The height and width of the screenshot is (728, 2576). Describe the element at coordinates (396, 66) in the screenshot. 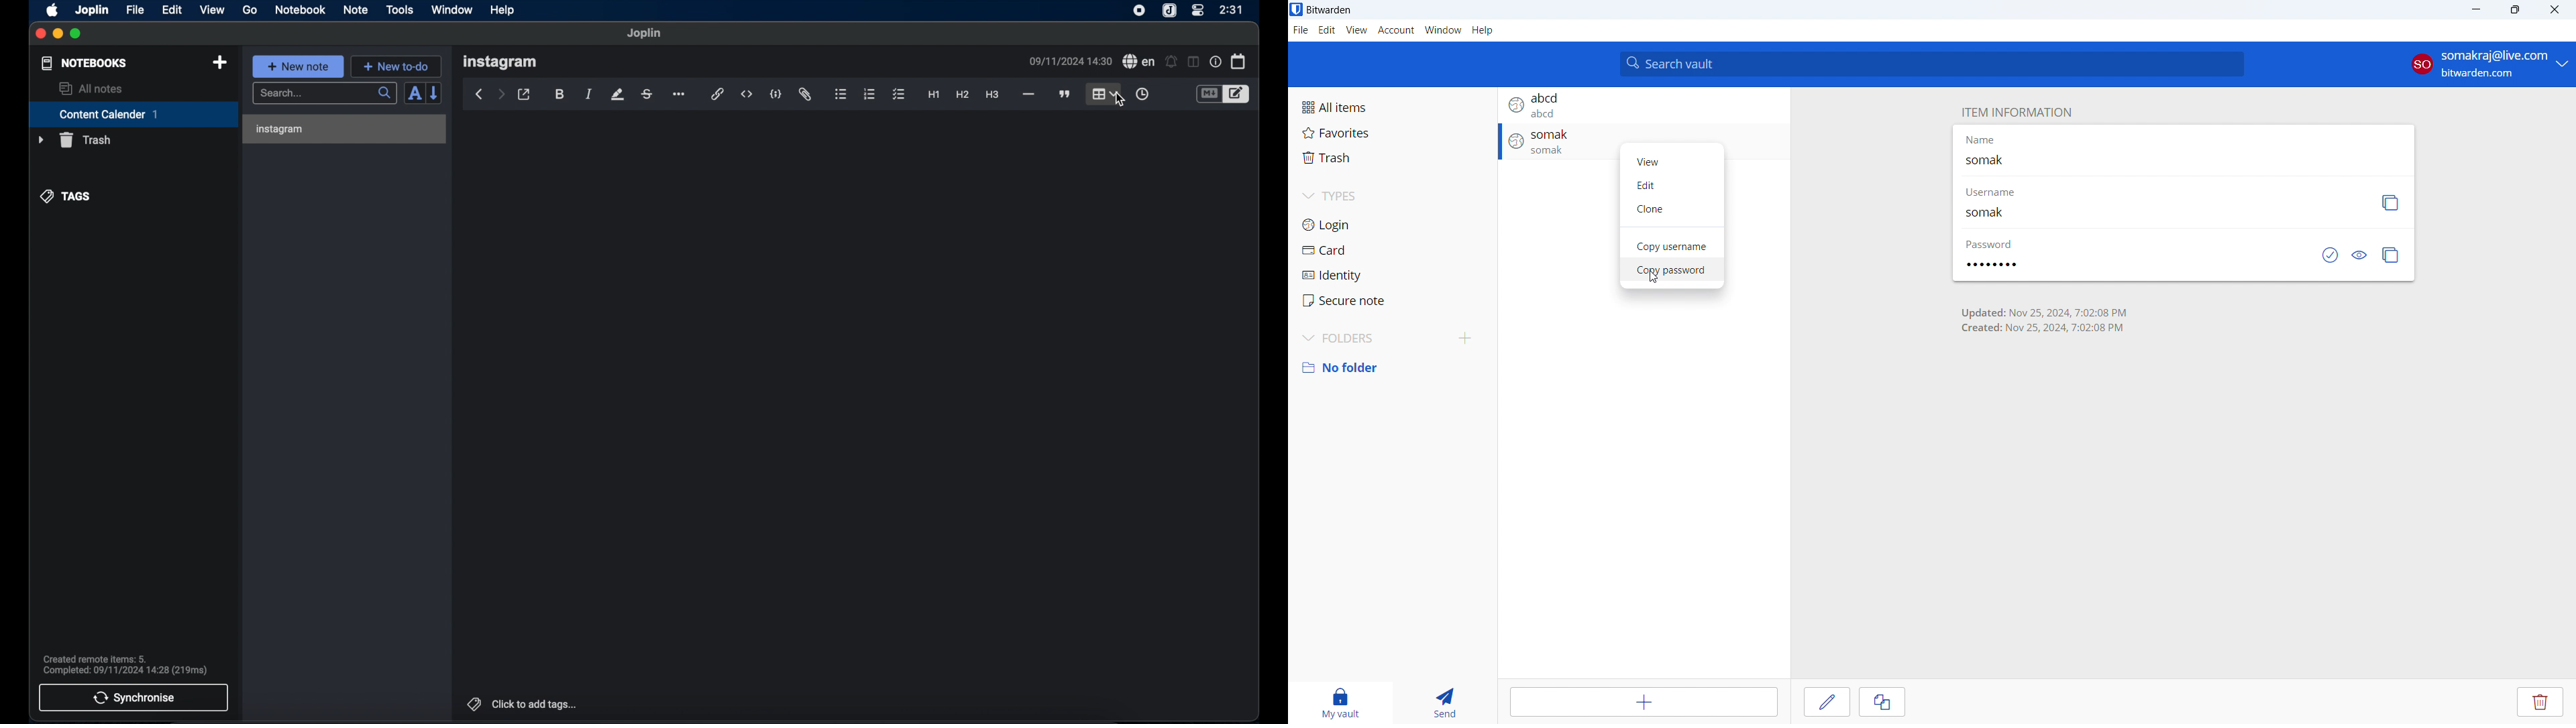

I see `new to-do` at that location.